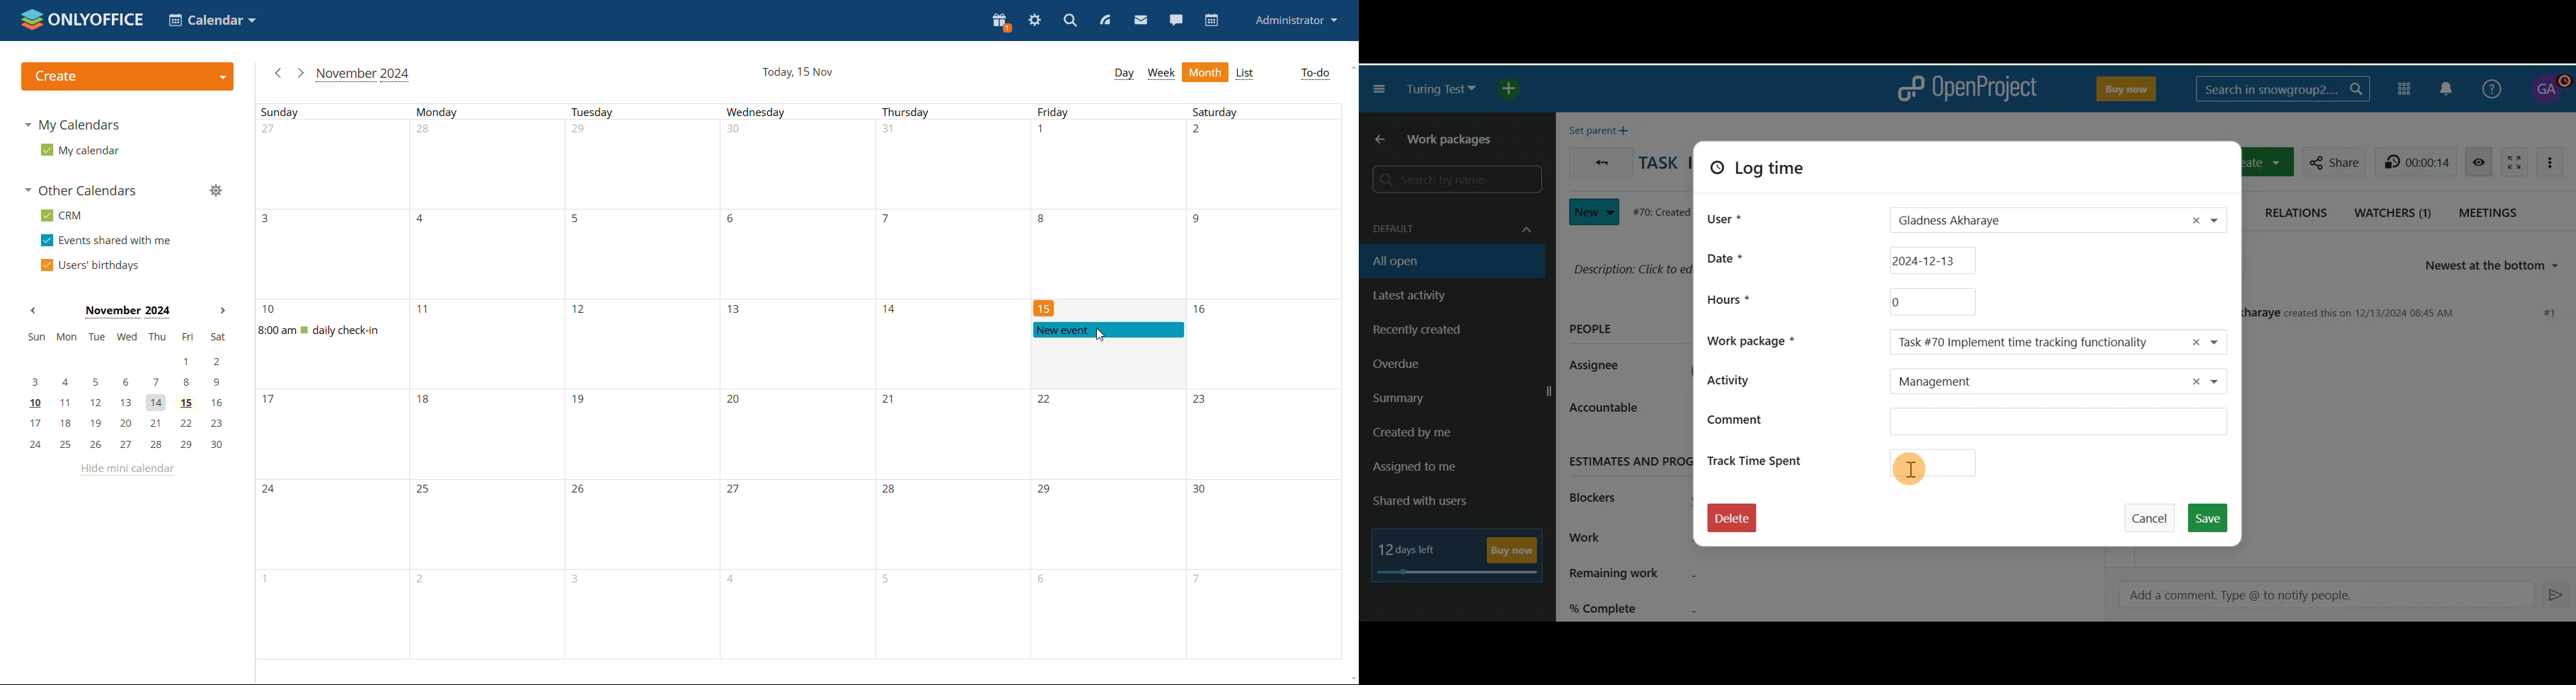  Describe the element at coordinates (1069, 21) in the screenshot. I see `search` at that location.